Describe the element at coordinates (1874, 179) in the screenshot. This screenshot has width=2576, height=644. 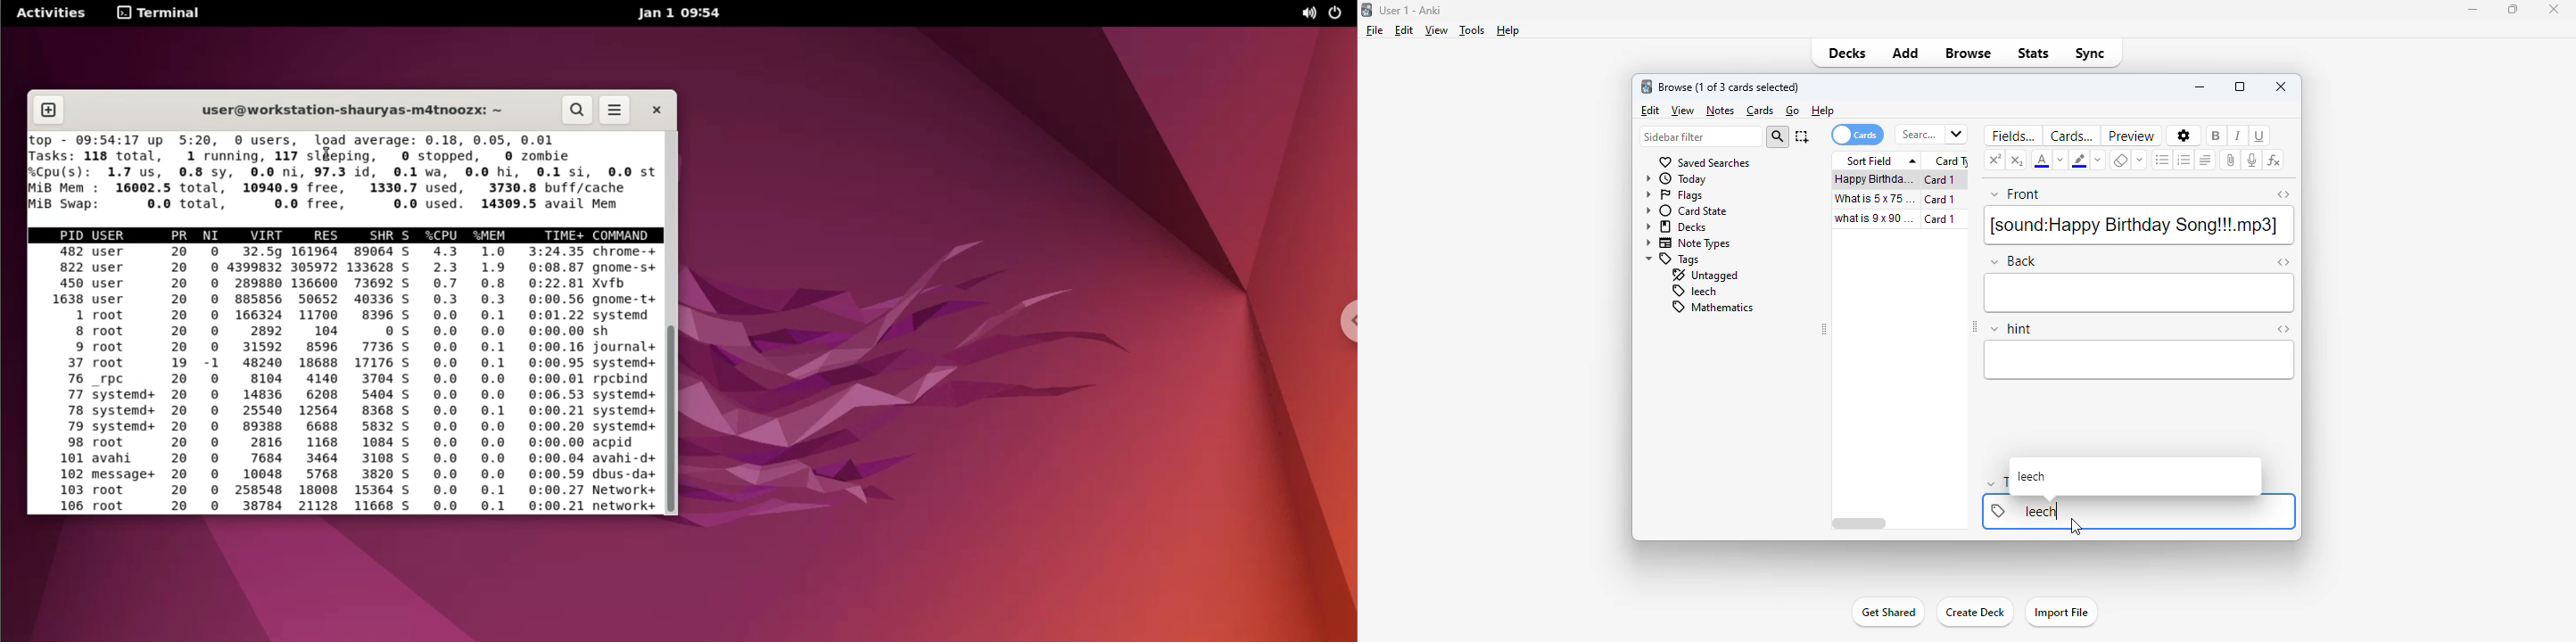
I see `happy birthday song!!!` at that location.